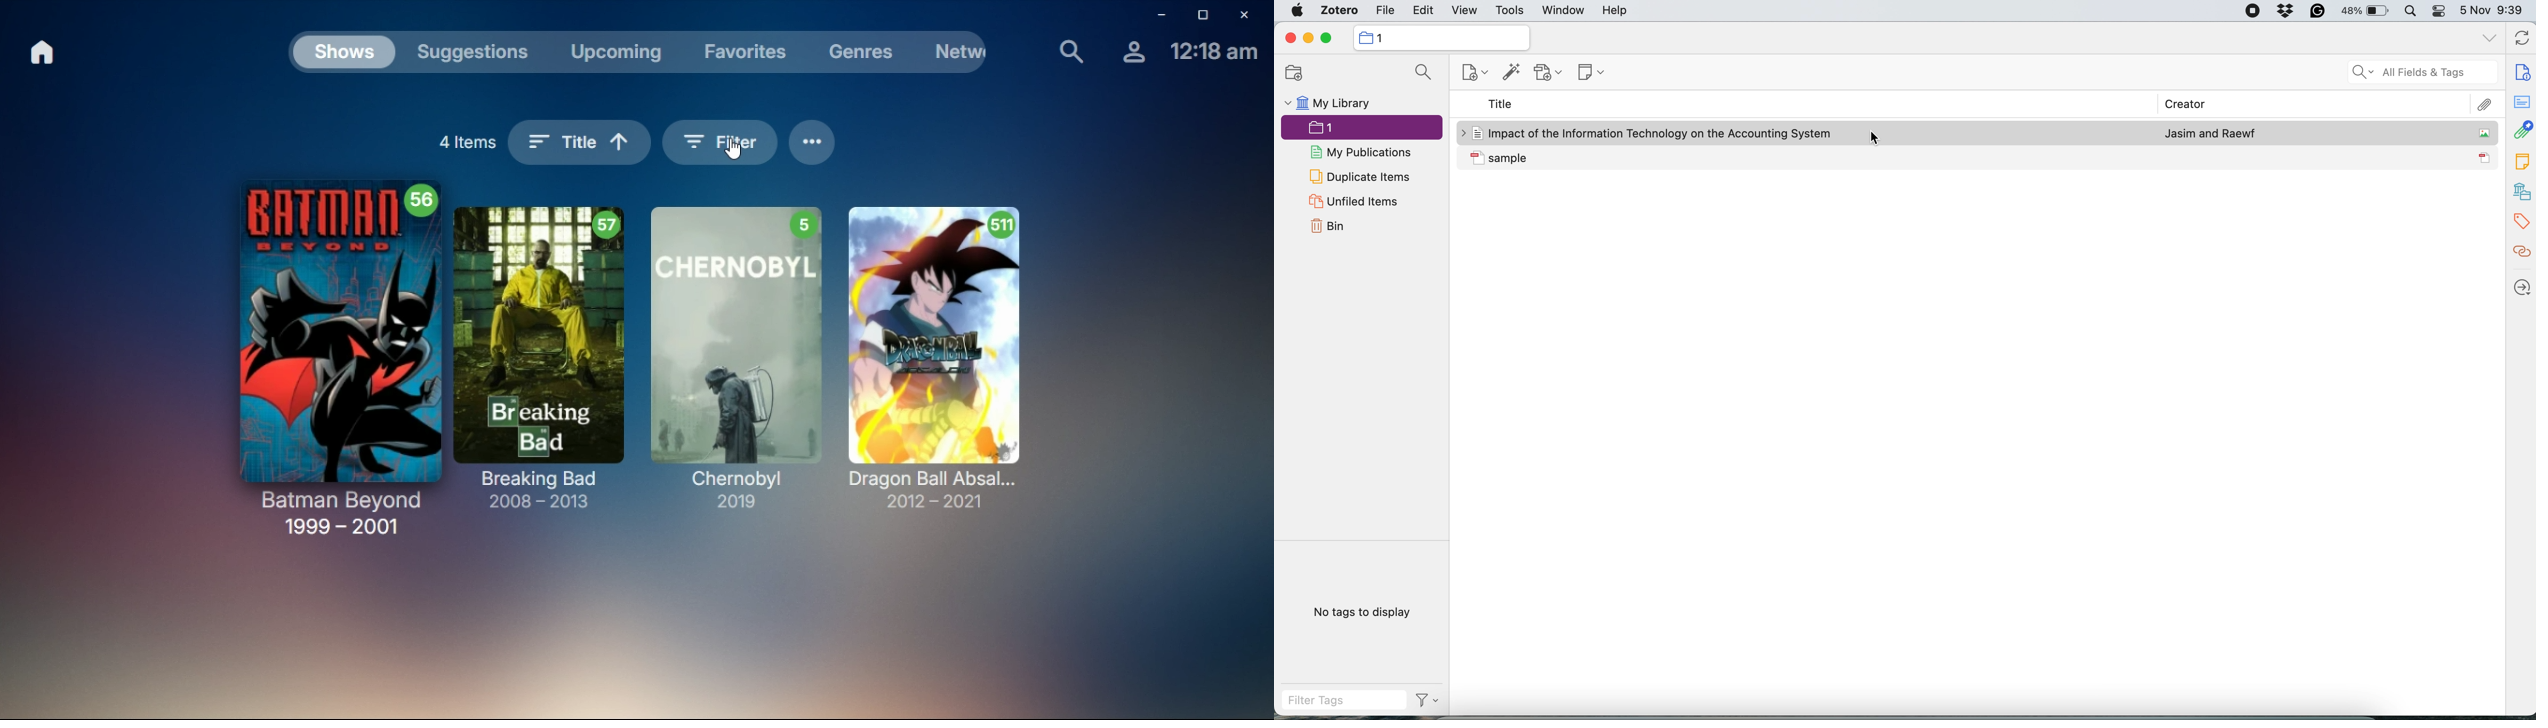  Describe the element at coordinates (1346, 701) in the screenshot. I see `input filter tags` at that location.